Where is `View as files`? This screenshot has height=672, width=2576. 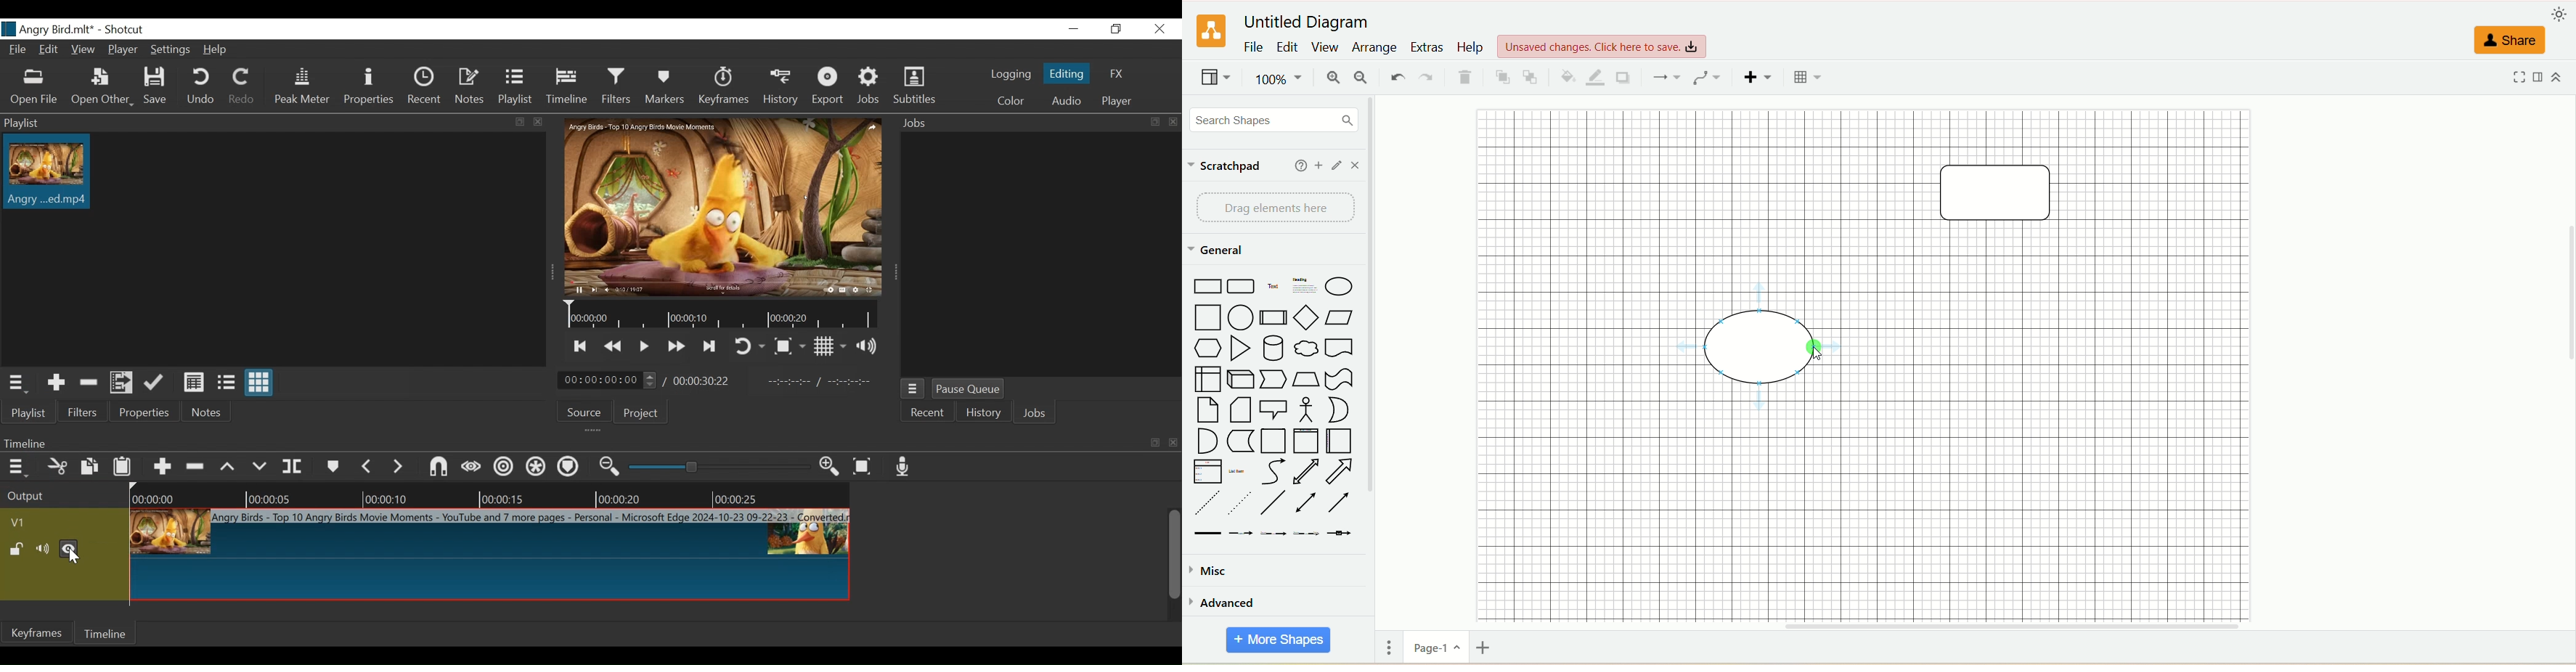 View as files is located at coordinates (225, 382).